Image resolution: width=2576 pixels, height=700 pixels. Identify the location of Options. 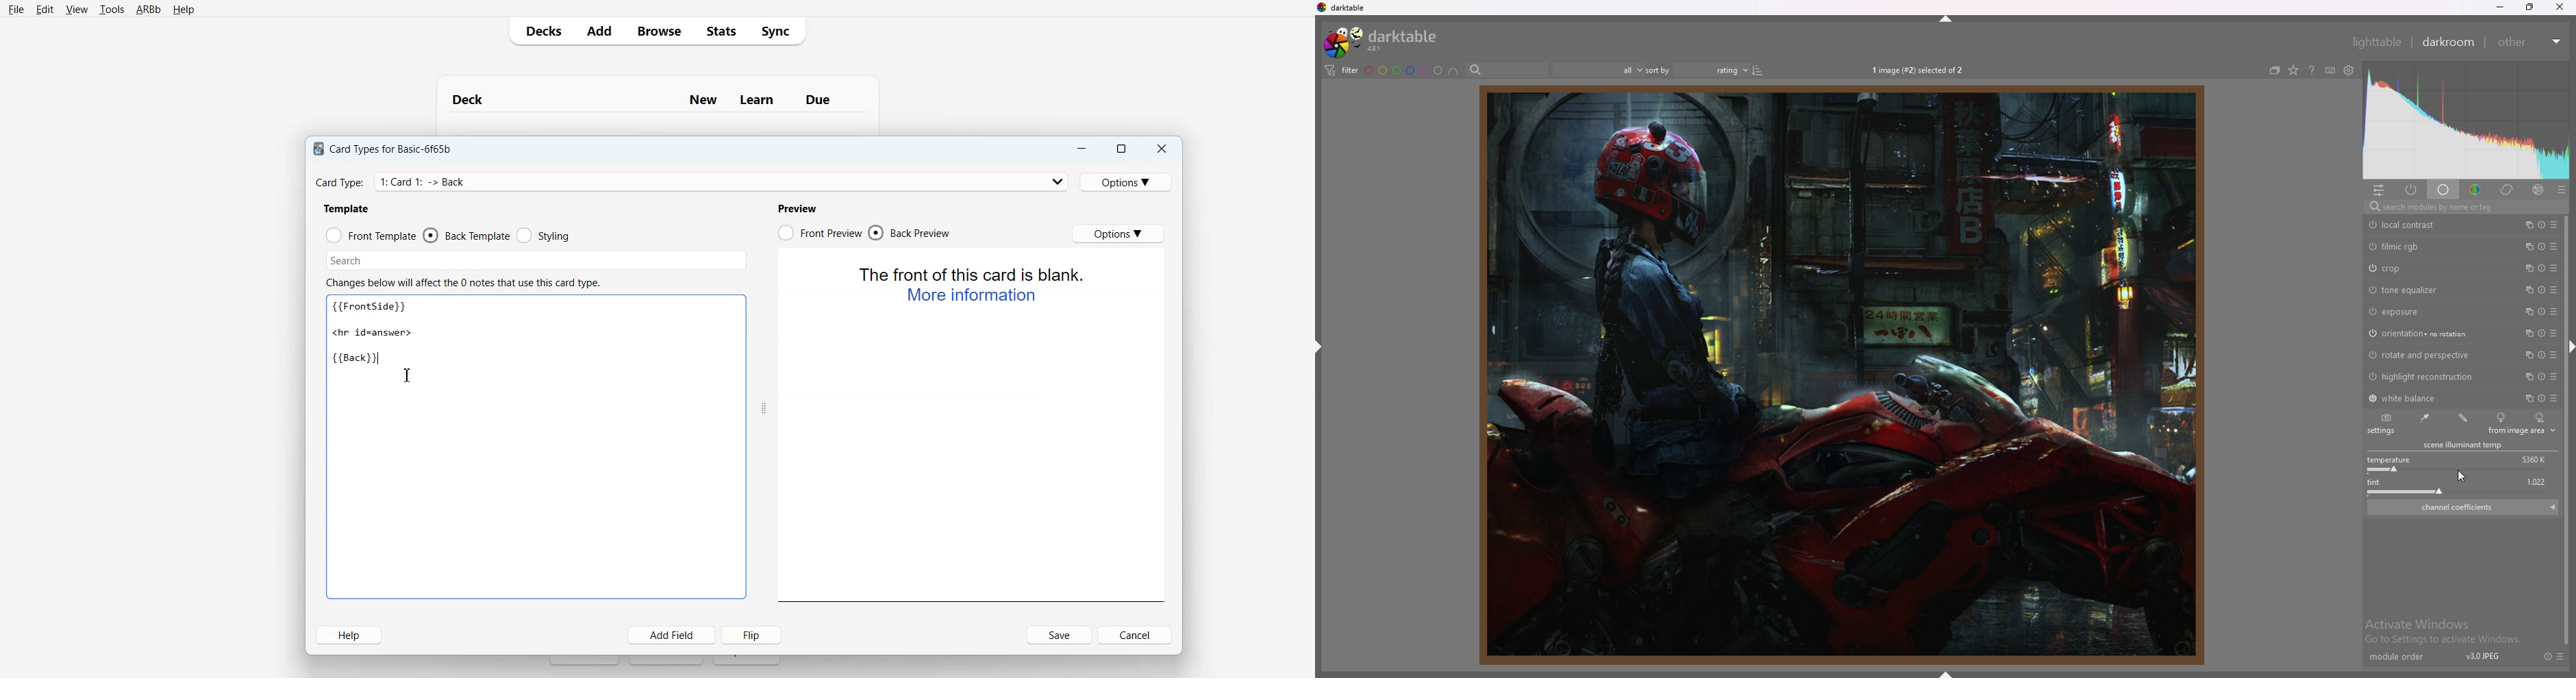
(1118, 234).